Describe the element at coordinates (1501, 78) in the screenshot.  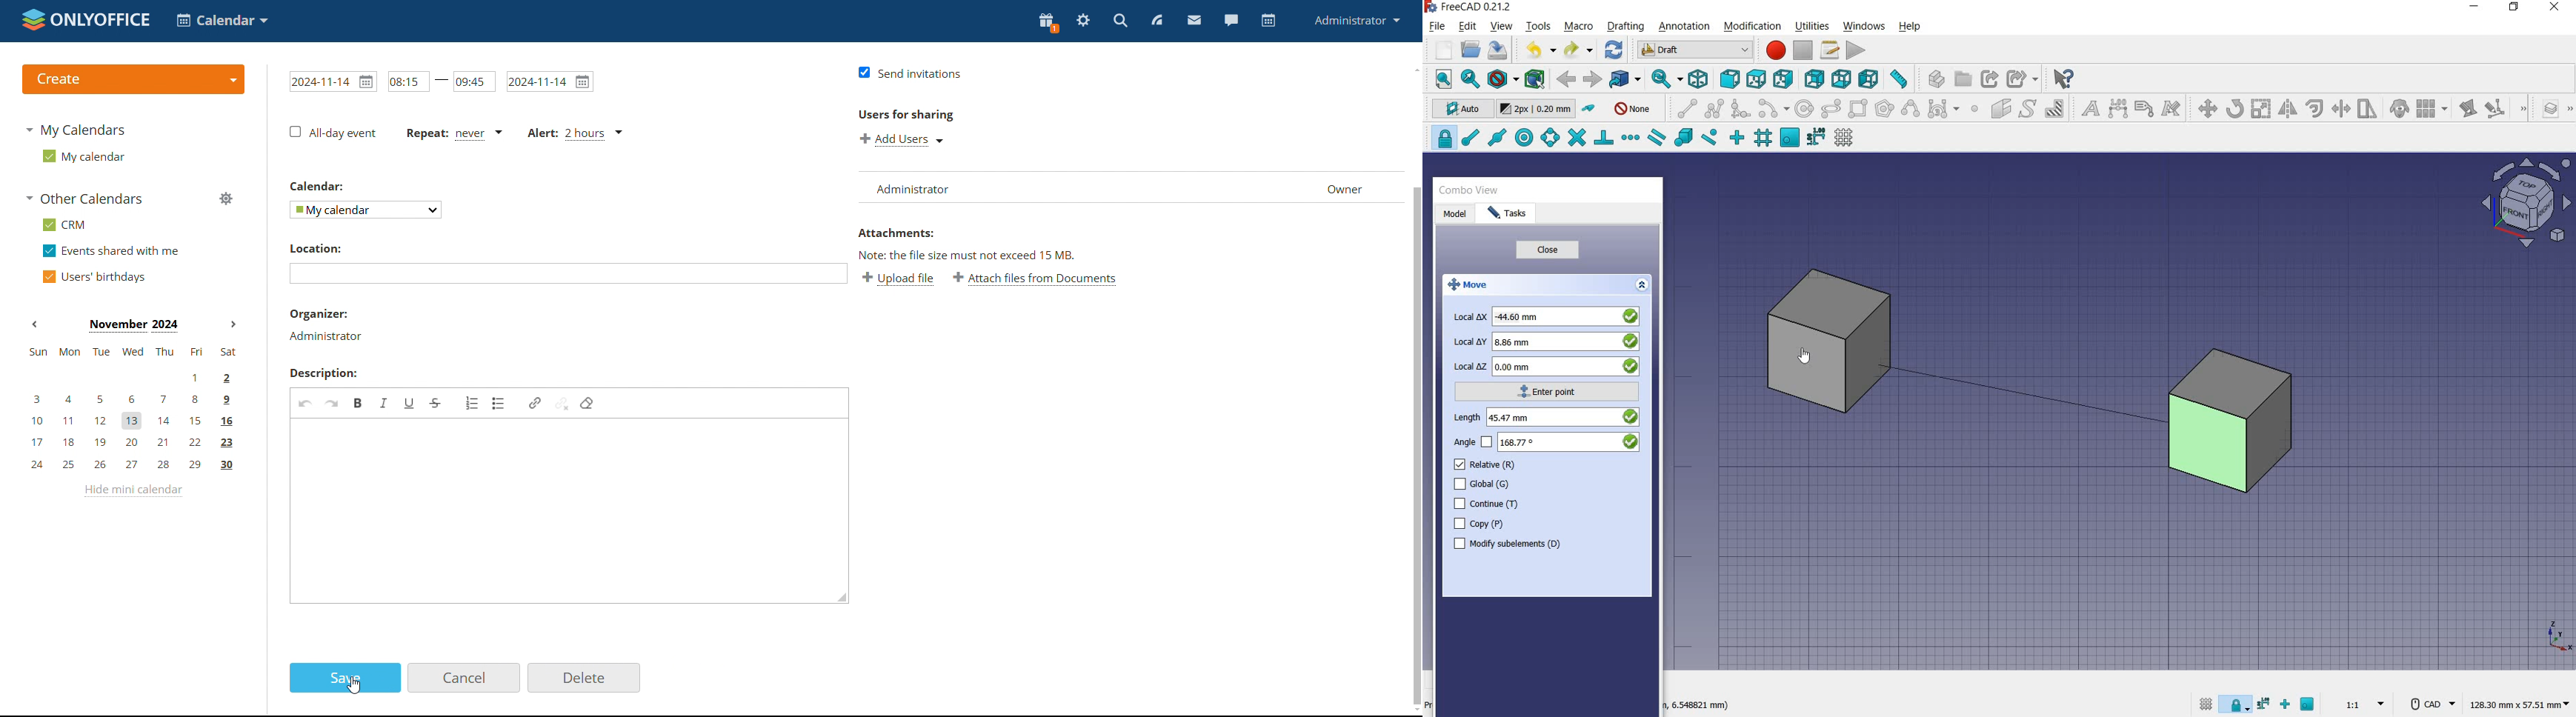
I see `draw style` at that location.